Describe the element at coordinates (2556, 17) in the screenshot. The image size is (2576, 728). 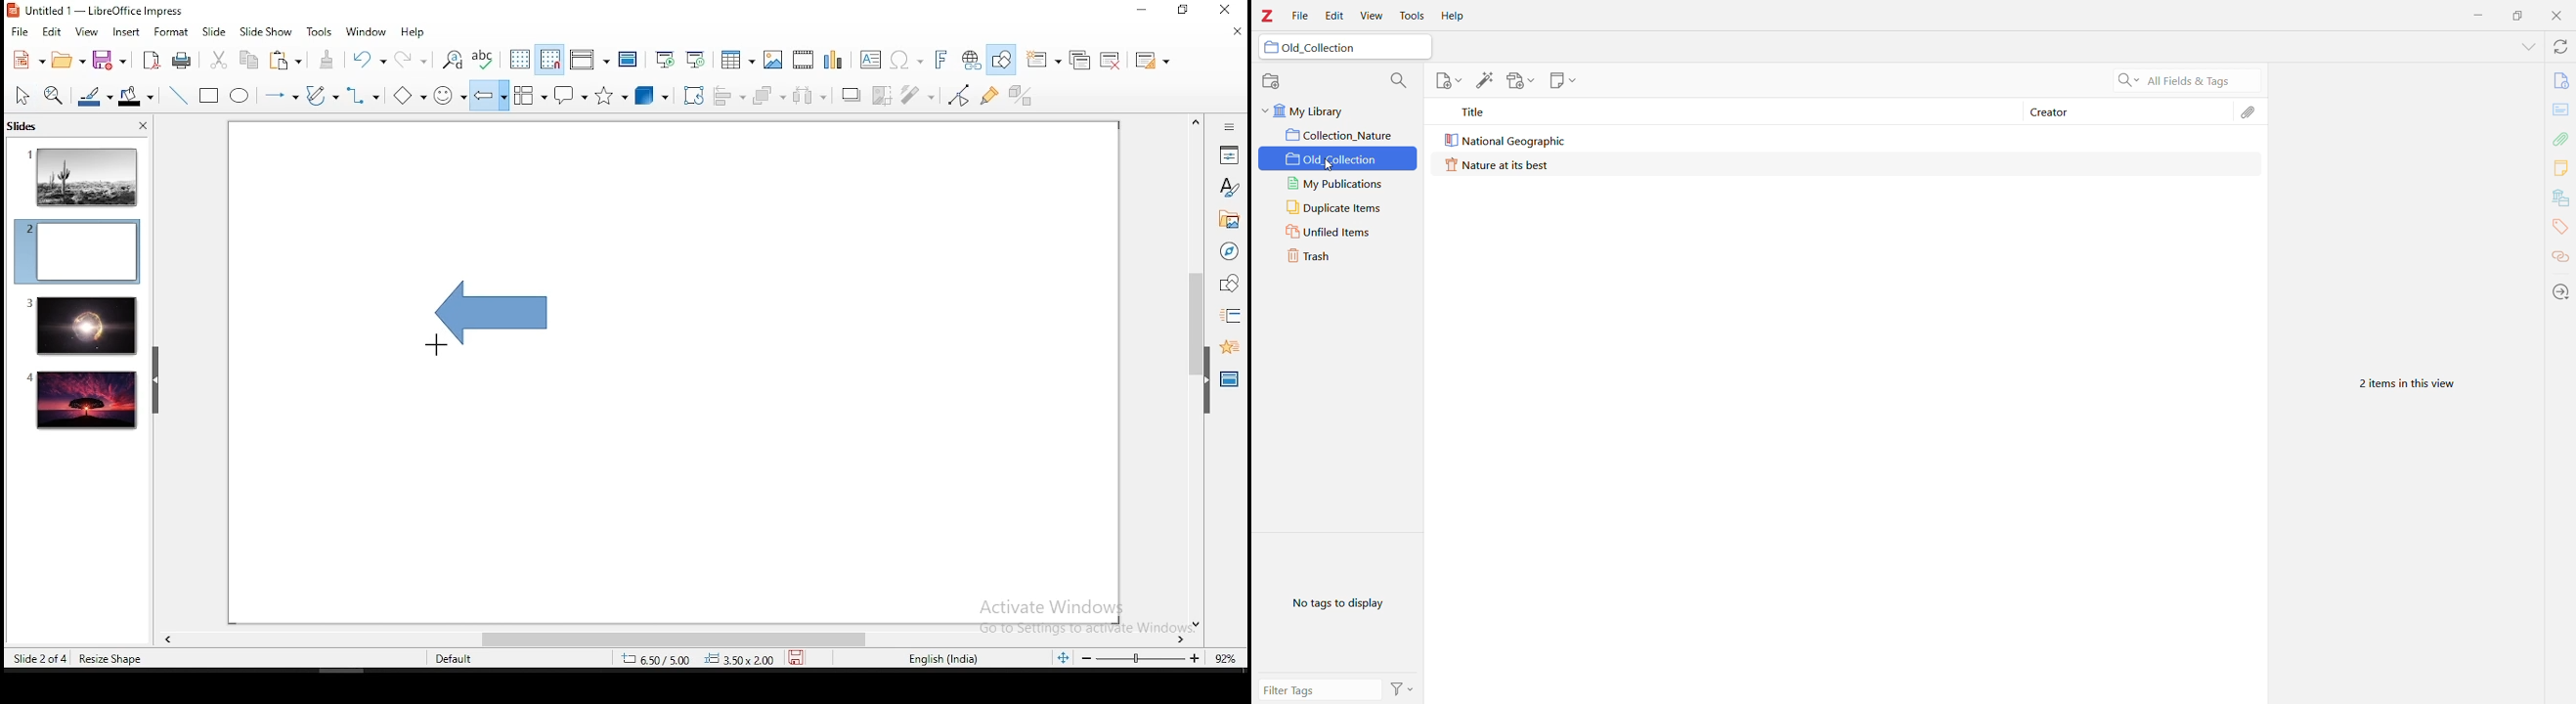
I see `Close` at that location.